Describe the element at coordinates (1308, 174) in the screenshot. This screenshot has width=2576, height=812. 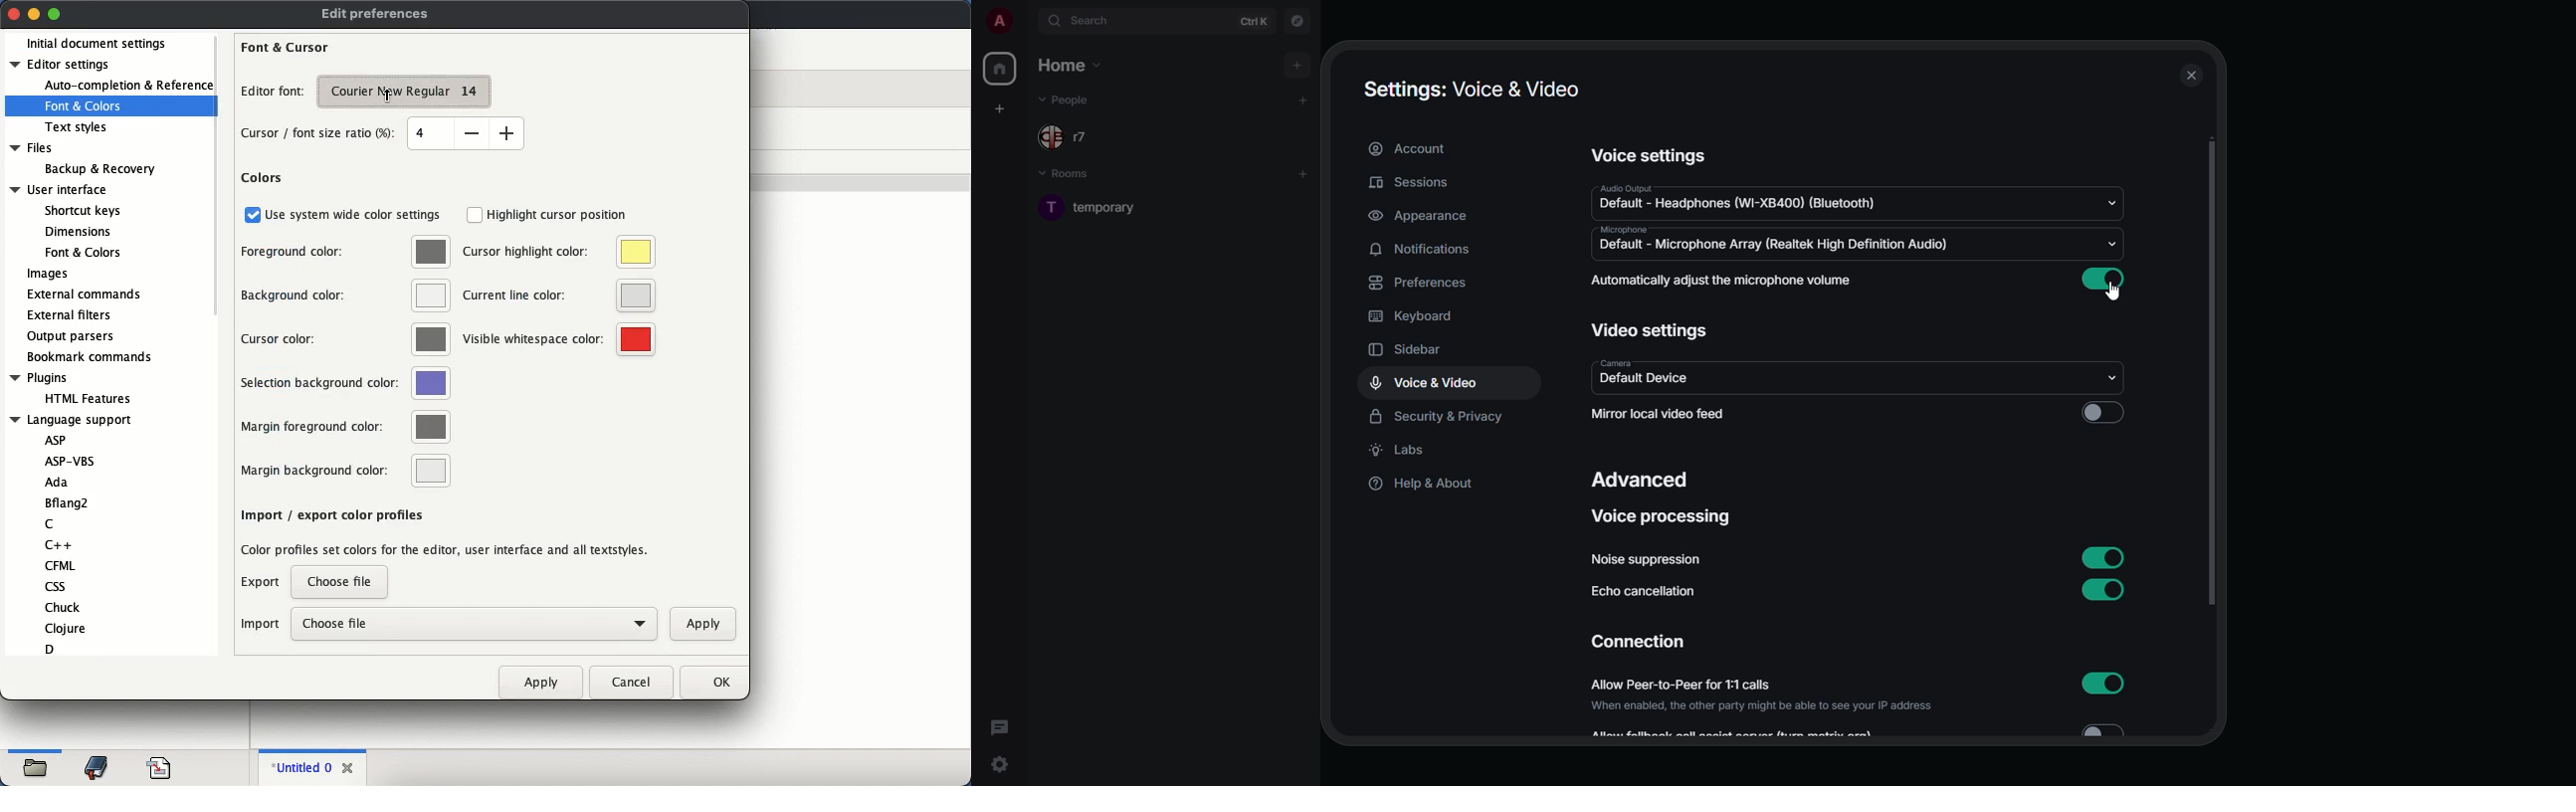
I see `add` at that location.